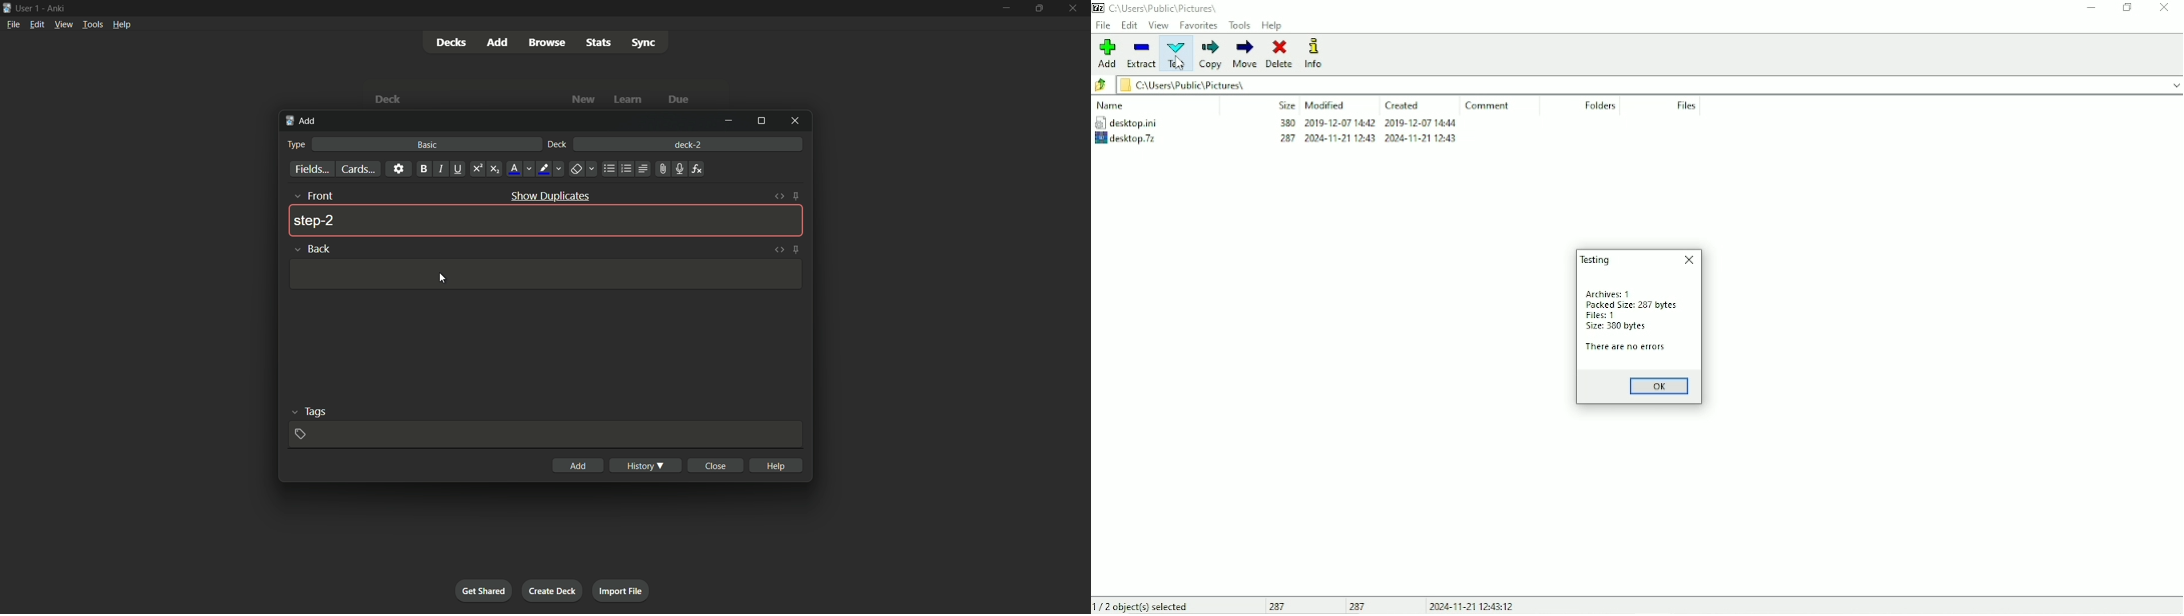  Describe the element at coordinates (29, 10) in the screenshot. I see `user 1` at that location.